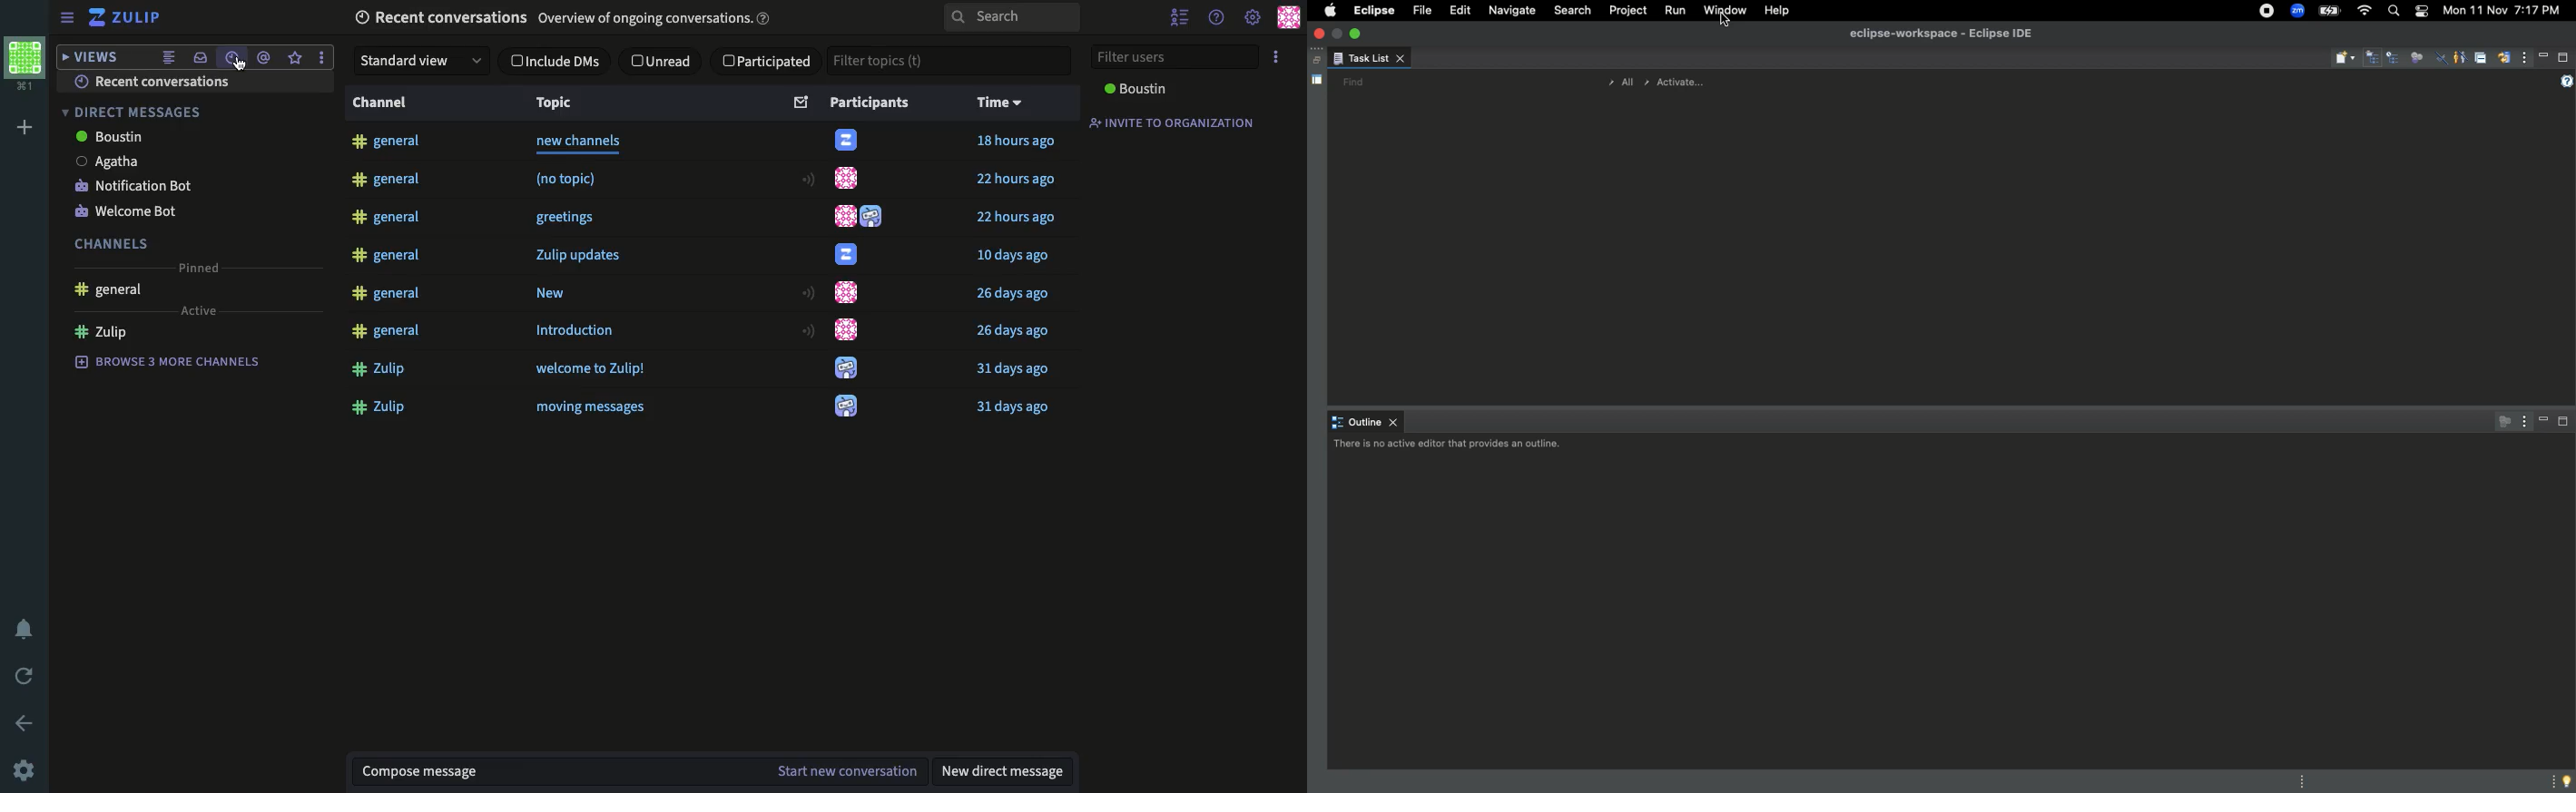 The width and height of the screenshot is (2576, 812). Describe the element at coordinates (1014, 407) in the screenshot. I see `31 days ago` at that location.